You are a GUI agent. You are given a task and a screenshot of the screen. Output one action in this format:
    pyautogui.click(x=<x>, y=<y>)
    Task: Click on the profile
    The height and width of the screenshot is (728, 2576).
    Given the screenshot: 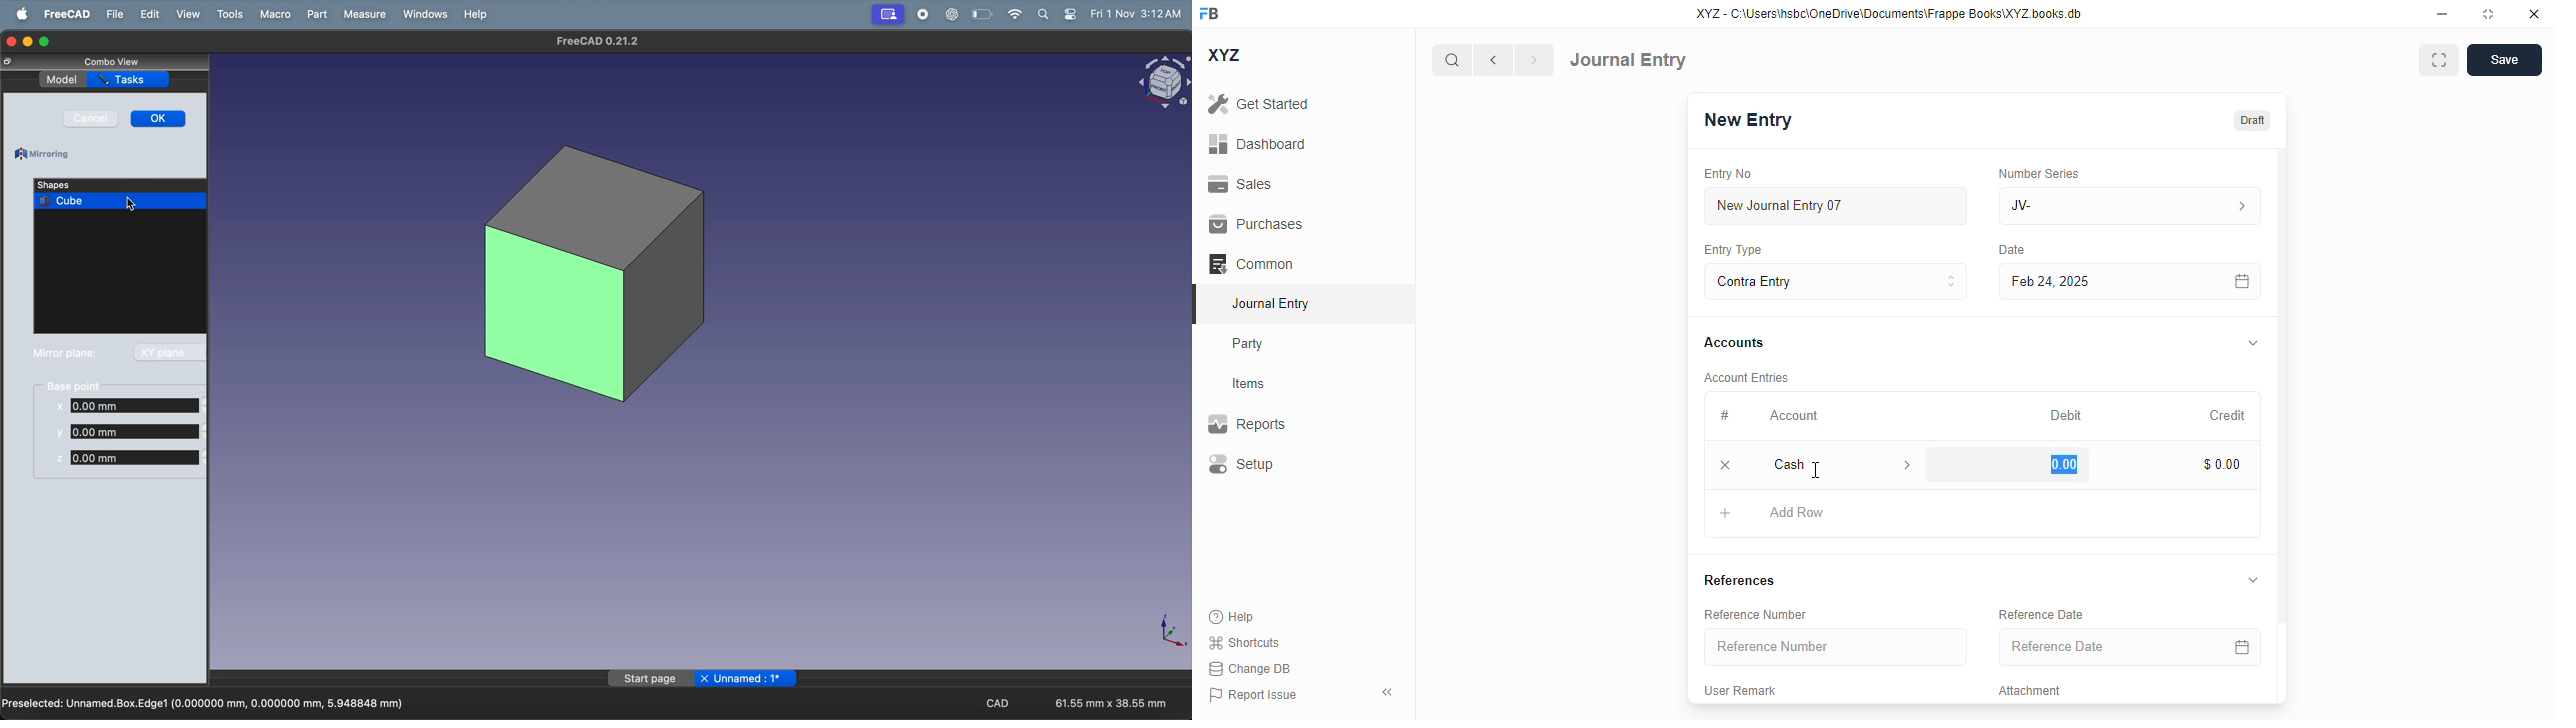 What is the action you would take?
    pyautogui.click(x=887, y=15)
    